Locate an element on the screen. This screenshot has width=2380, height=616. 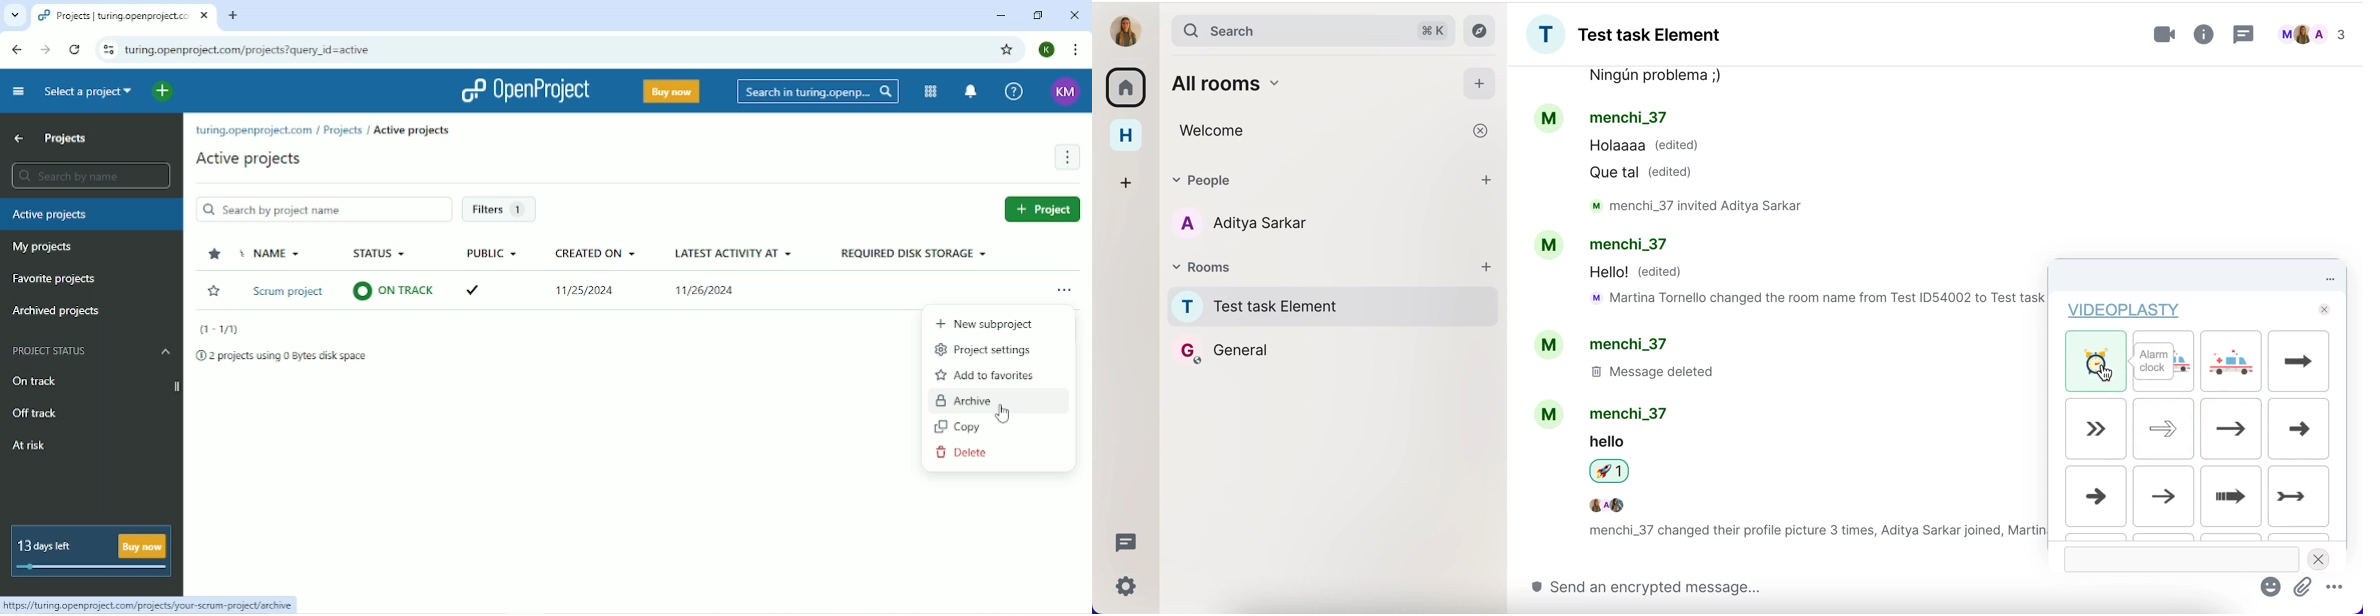
gif3 is located at coordinates (2231, 362).